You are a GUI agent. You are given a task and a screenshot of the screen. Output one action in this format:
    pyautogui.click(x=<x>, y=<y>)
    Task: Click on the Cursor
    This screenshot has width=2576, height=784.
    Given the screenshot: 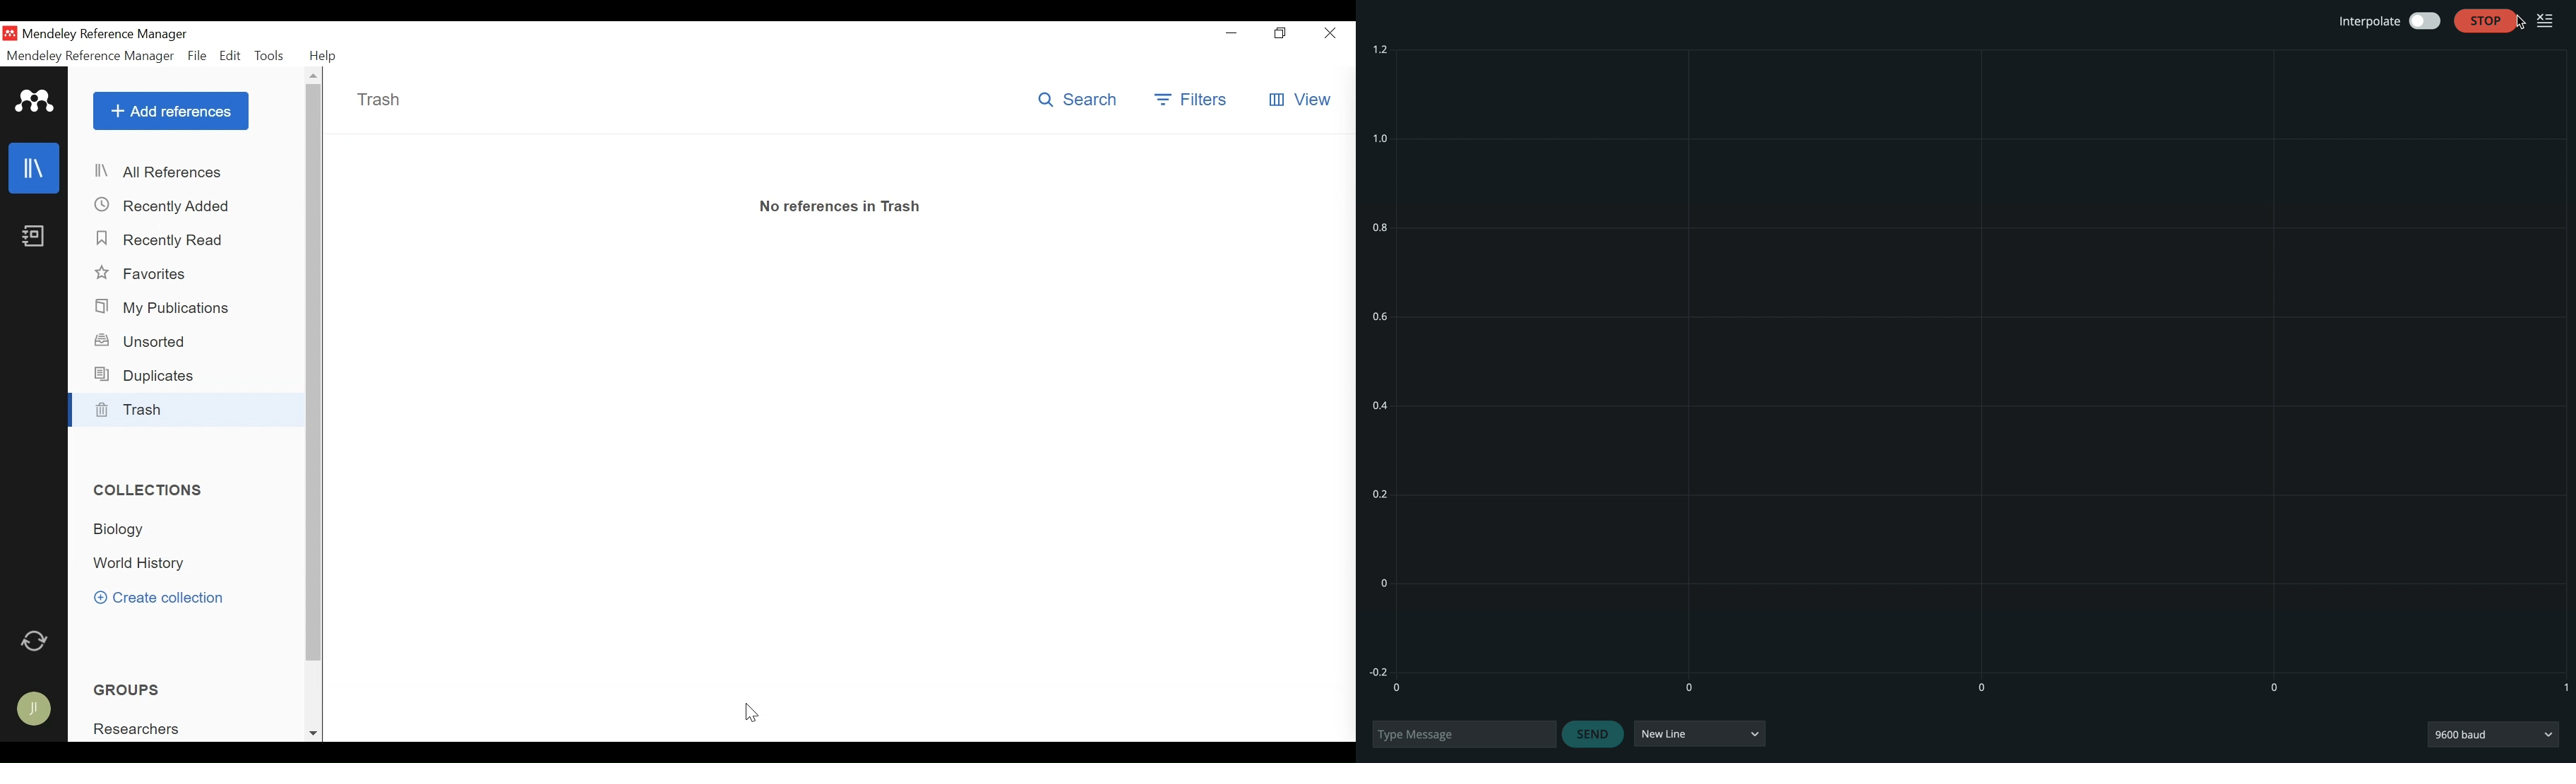 What is the action you would take?
    pyautogui.click(x=748, y=709)
    